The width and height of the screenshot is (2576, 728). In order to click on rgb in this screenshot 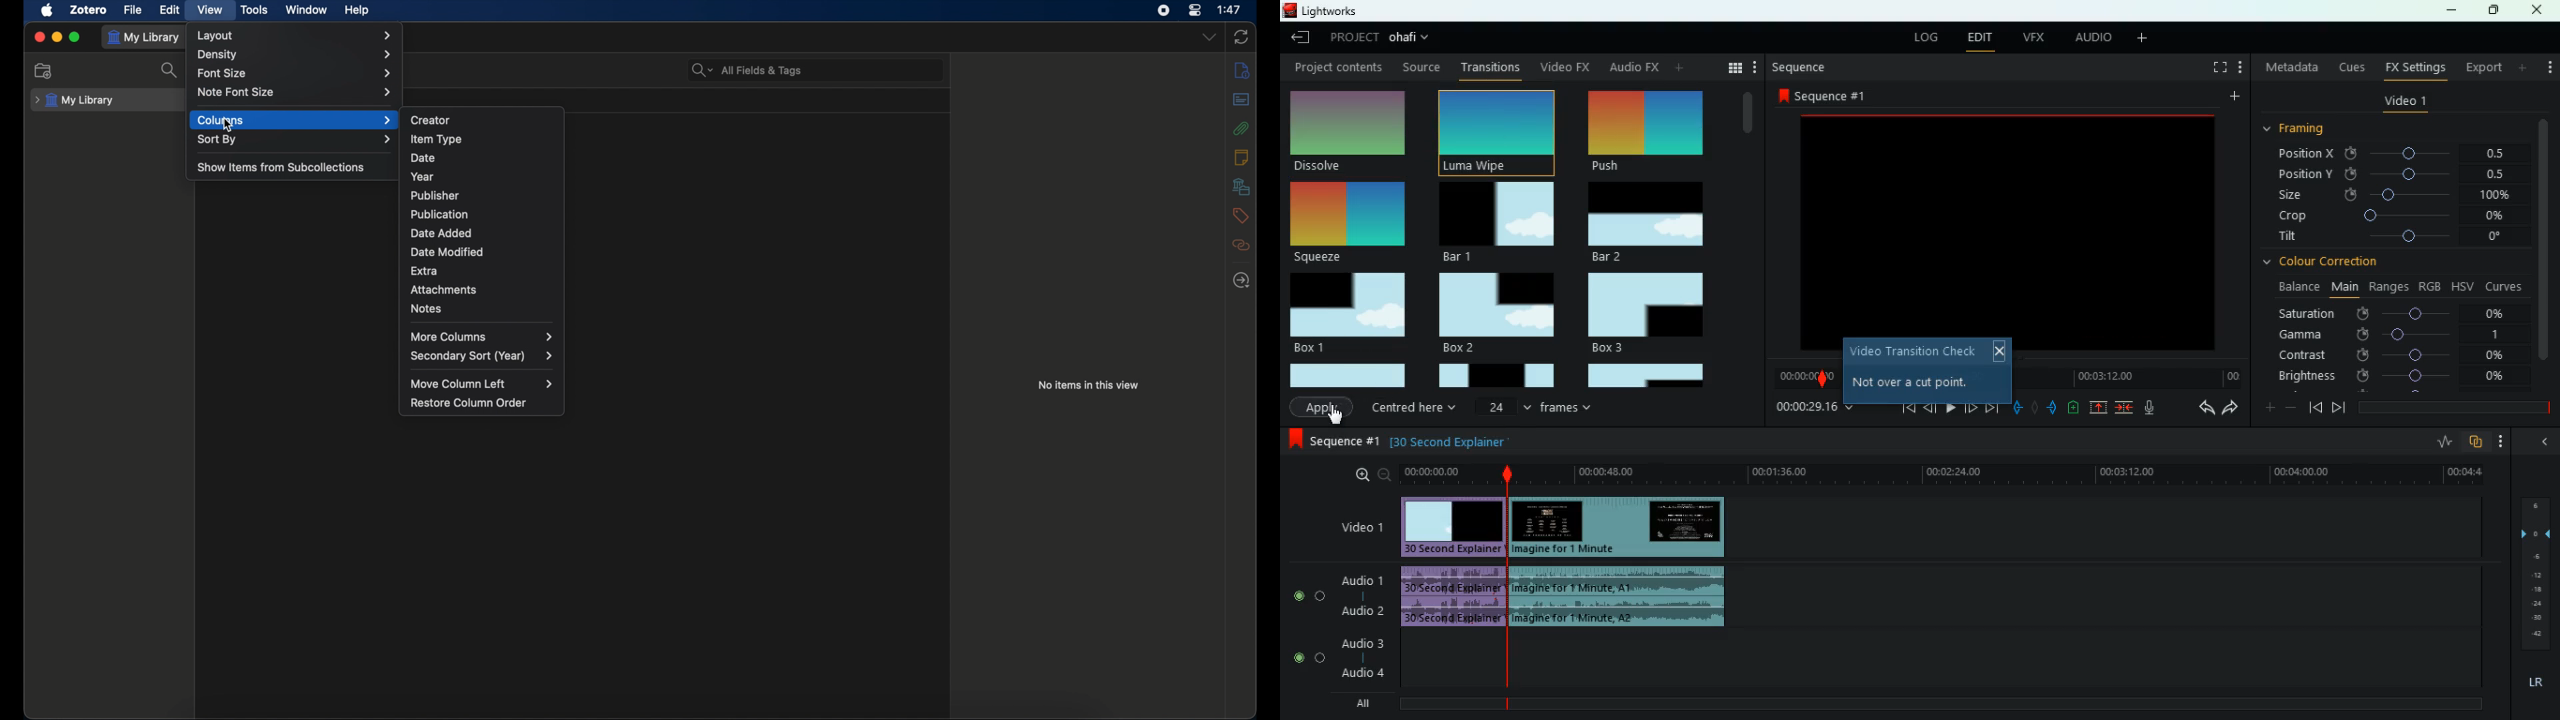, I will do `click(2430, 285)`.